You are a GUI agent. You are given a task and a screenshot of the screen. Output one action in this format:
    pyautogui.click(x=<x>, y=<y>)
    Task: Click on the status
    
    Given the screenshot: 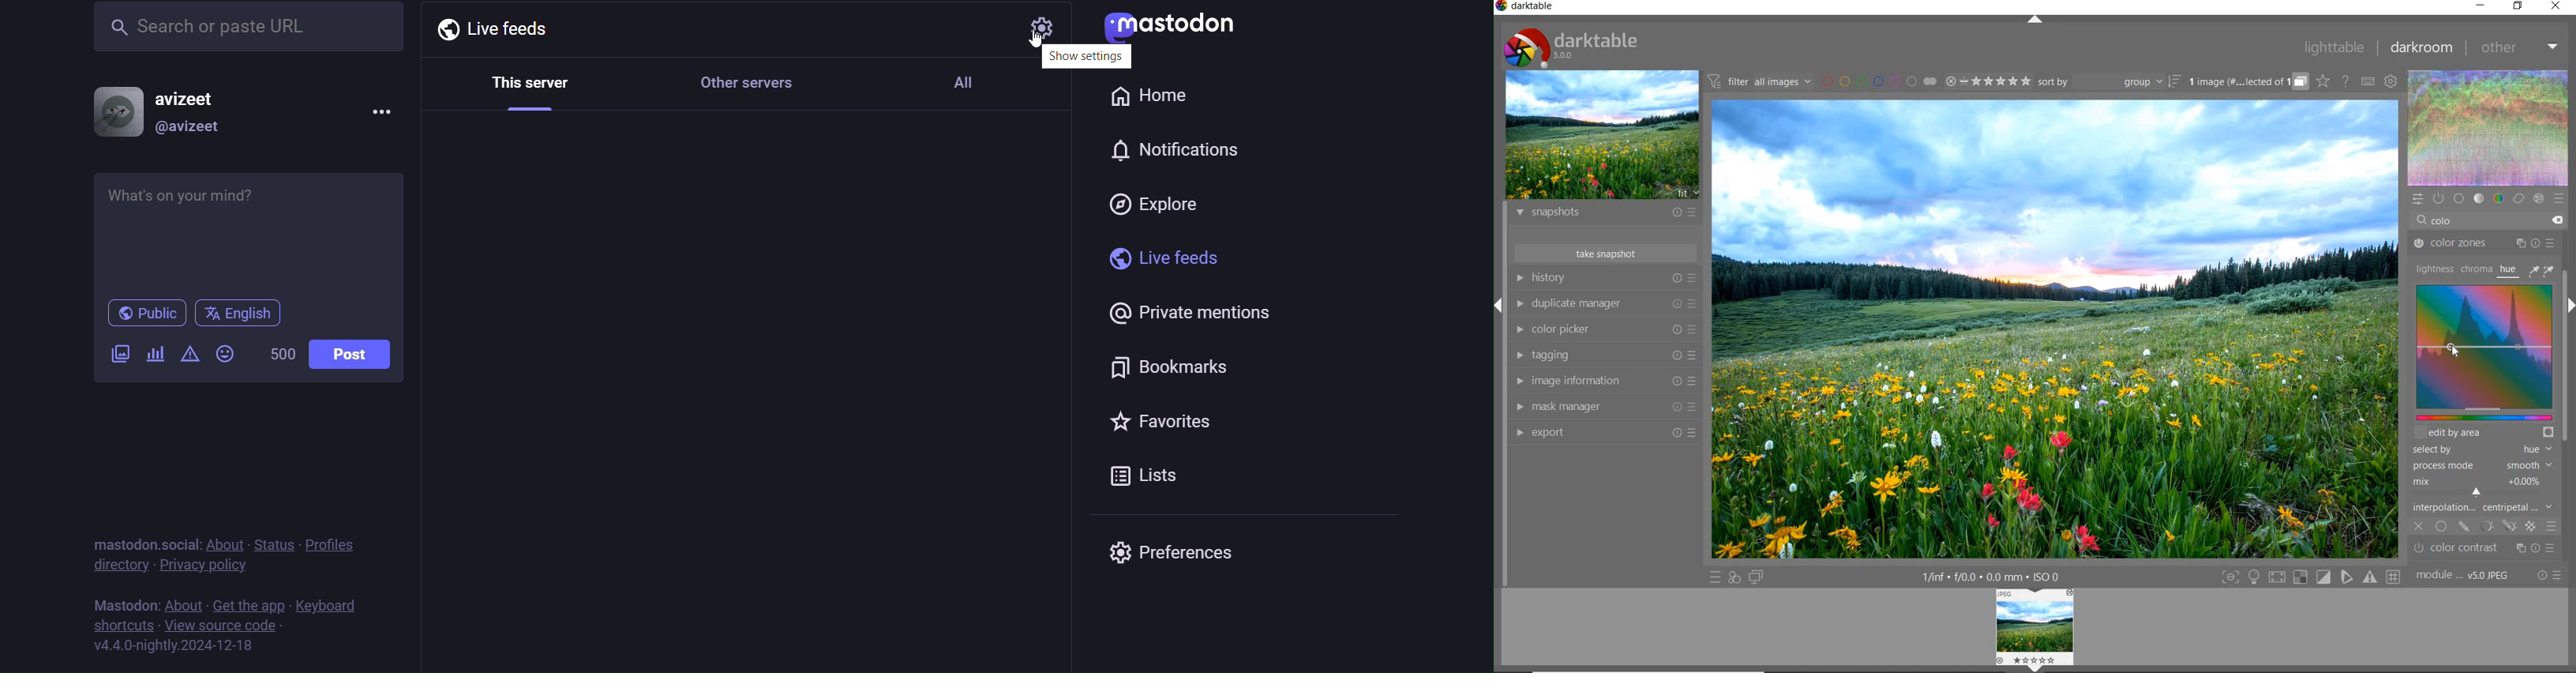 What is the action you would take?
    pyautogui.click(x=270, y=537)
    